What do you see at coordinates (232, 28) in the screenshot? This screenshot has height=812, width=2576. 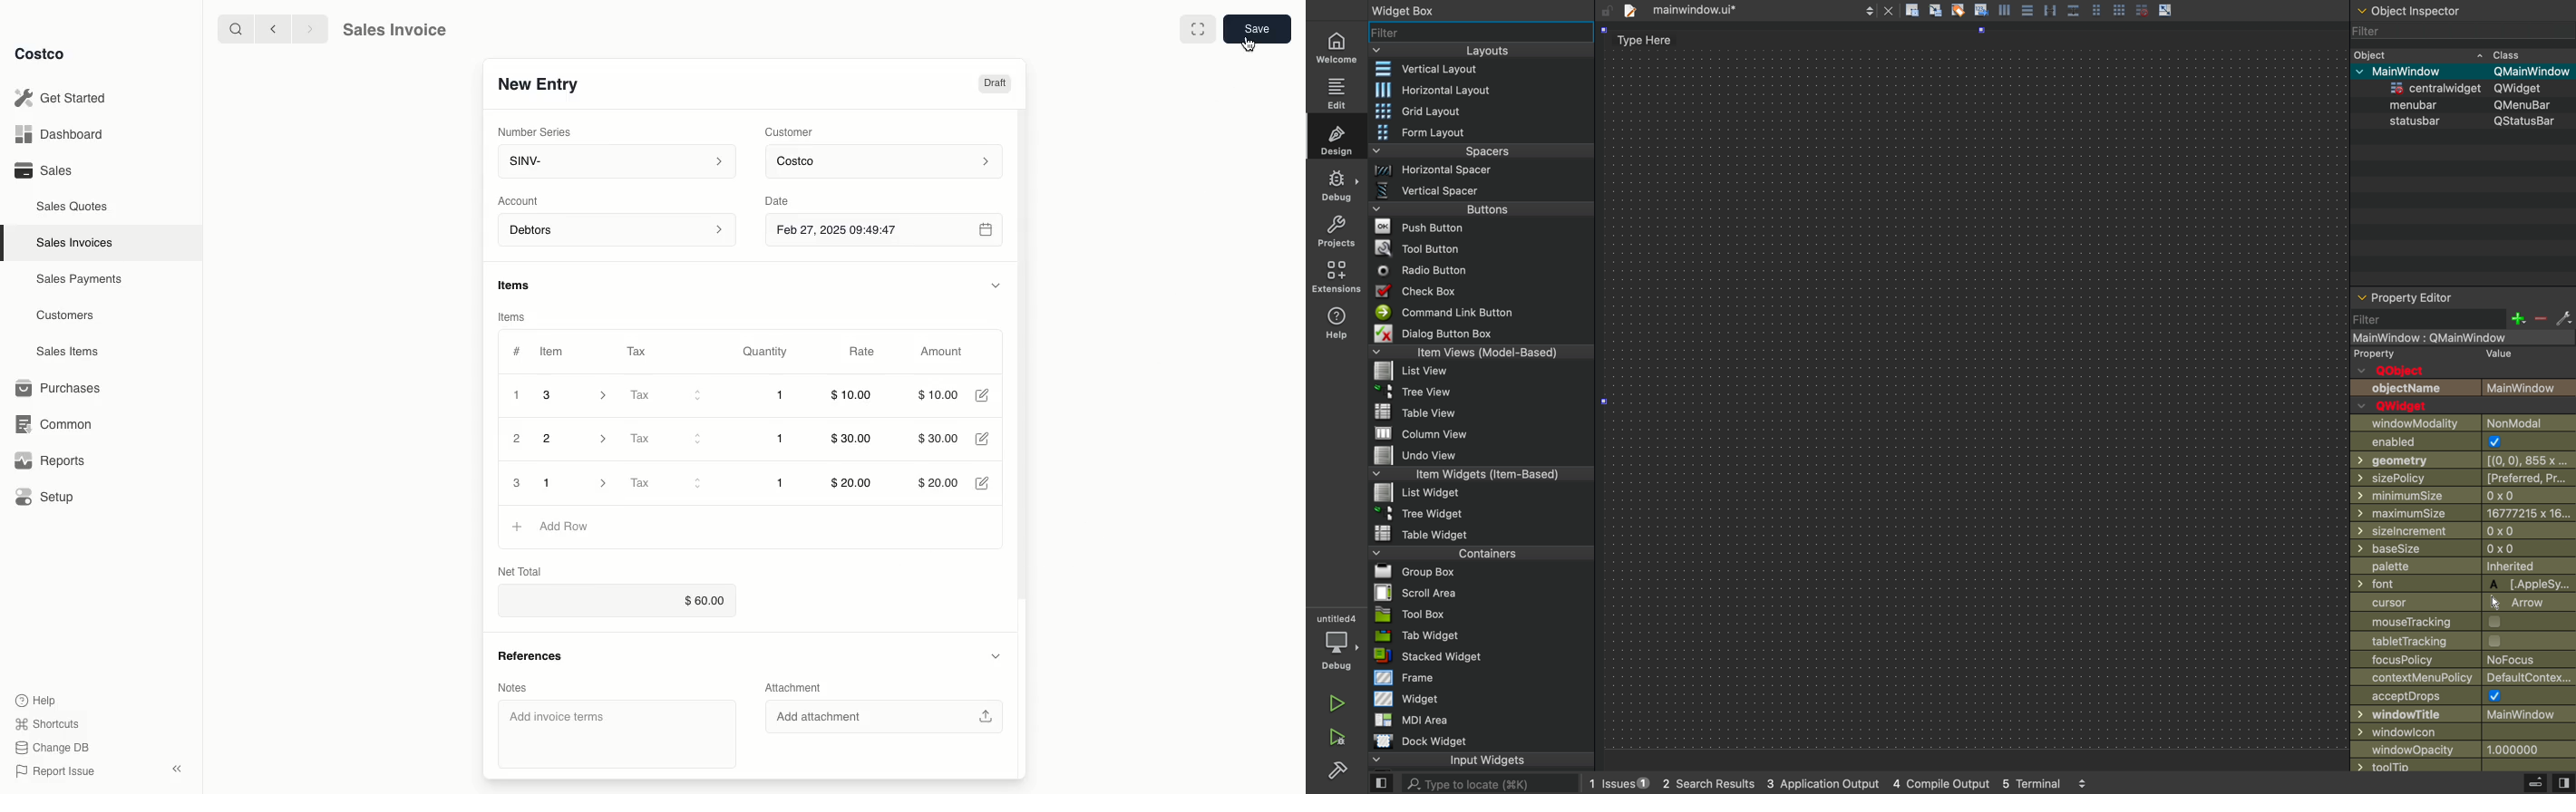 I see `search` at bounding box center [232, 28].